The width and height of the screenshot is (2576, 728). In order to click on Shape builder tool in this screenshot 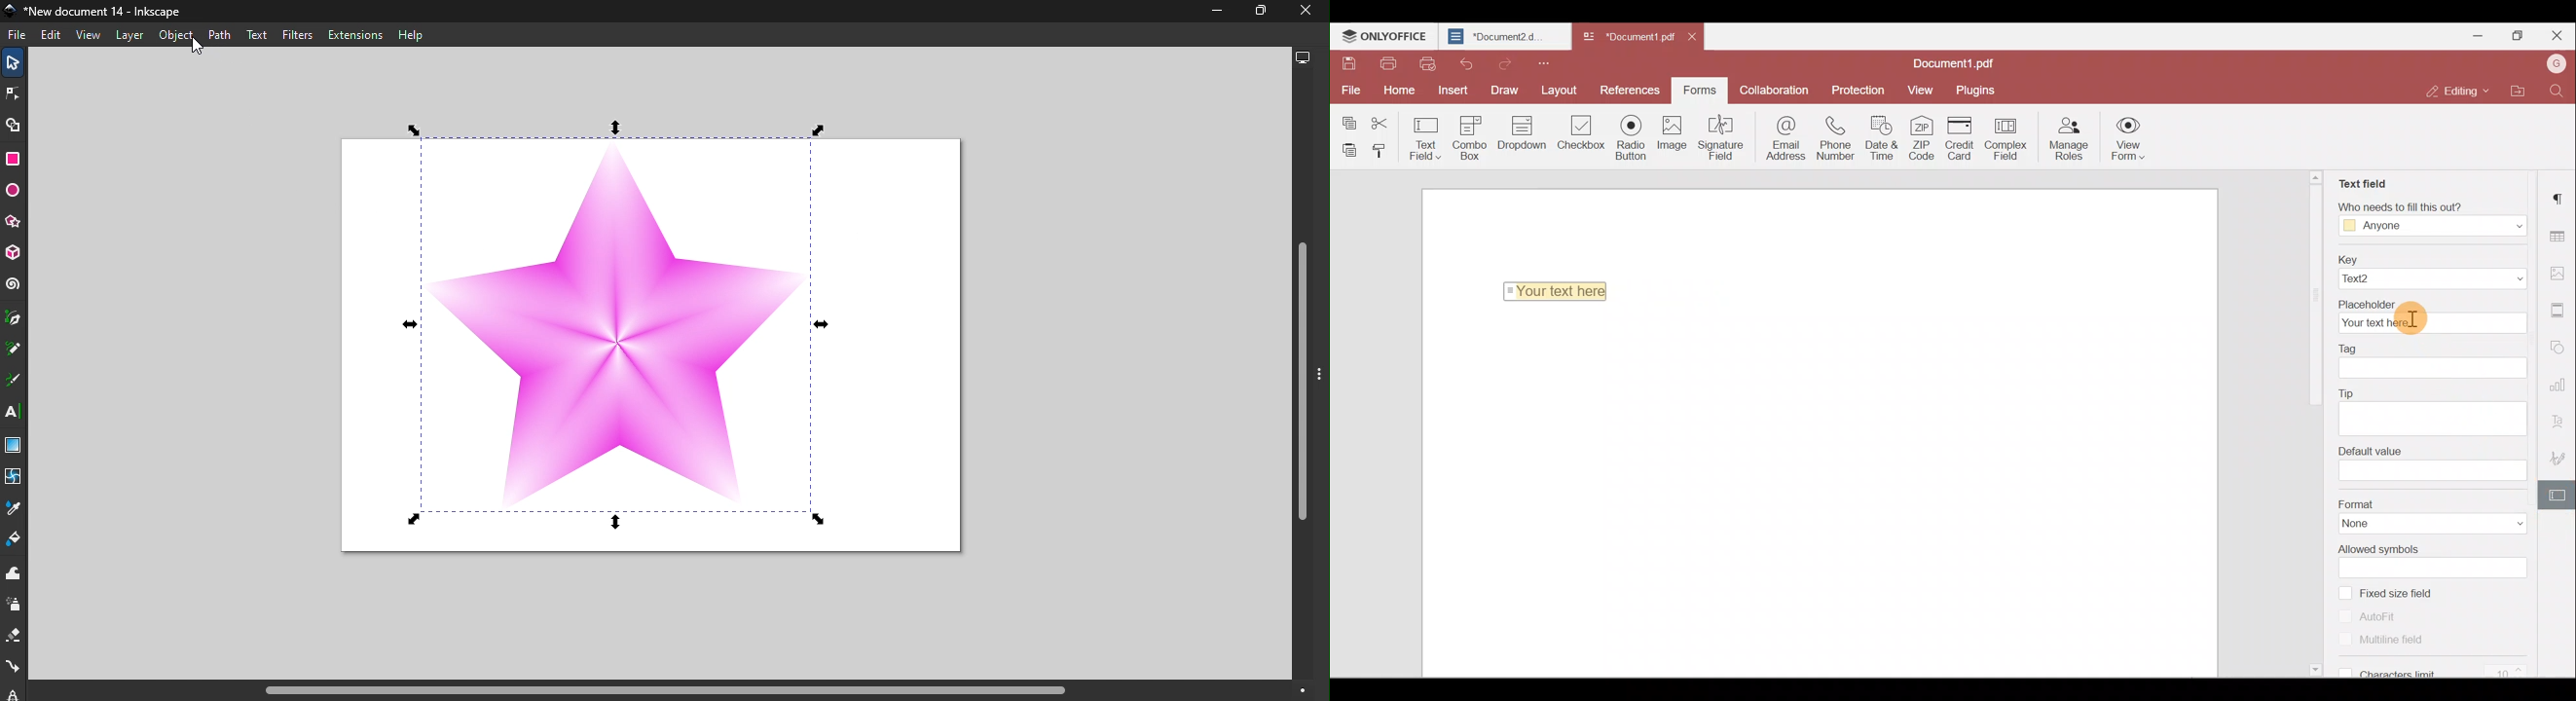, I will do `click(12, 127)`.